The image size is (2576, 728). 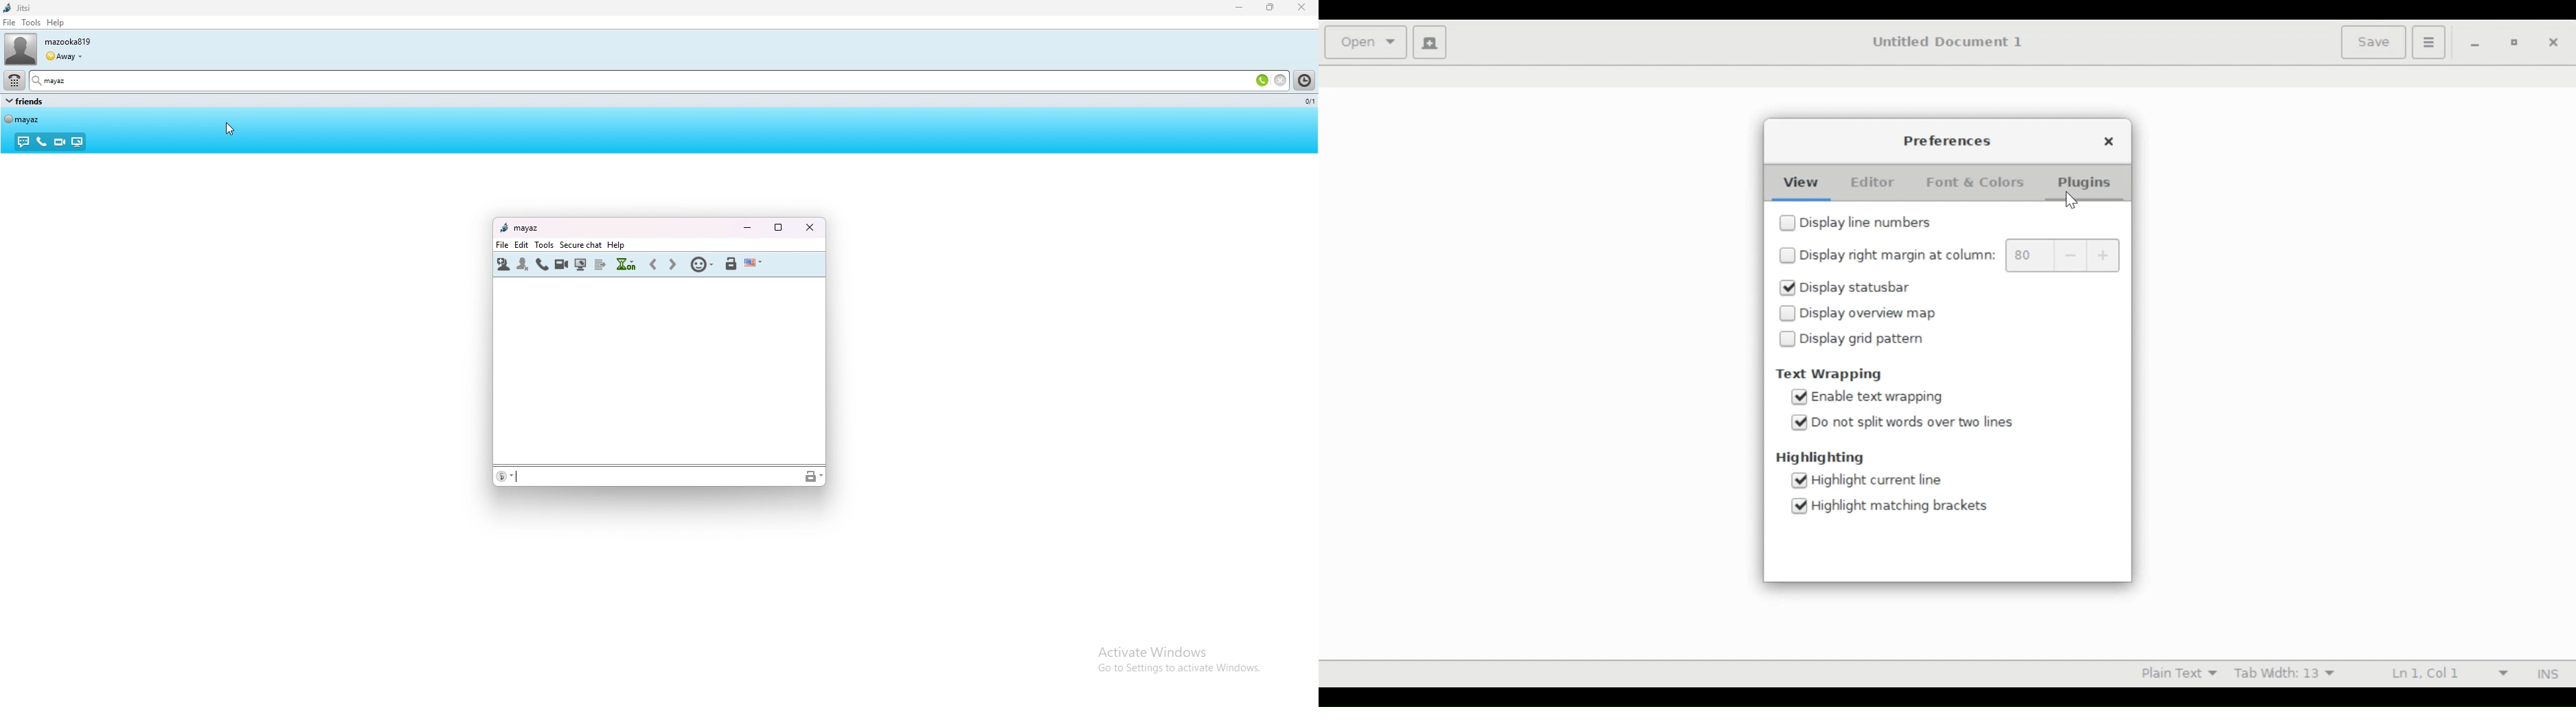 What do you see at coordinates (753, 264) in the screenshot?
I see `spell check` at bounding box center [753, 264].